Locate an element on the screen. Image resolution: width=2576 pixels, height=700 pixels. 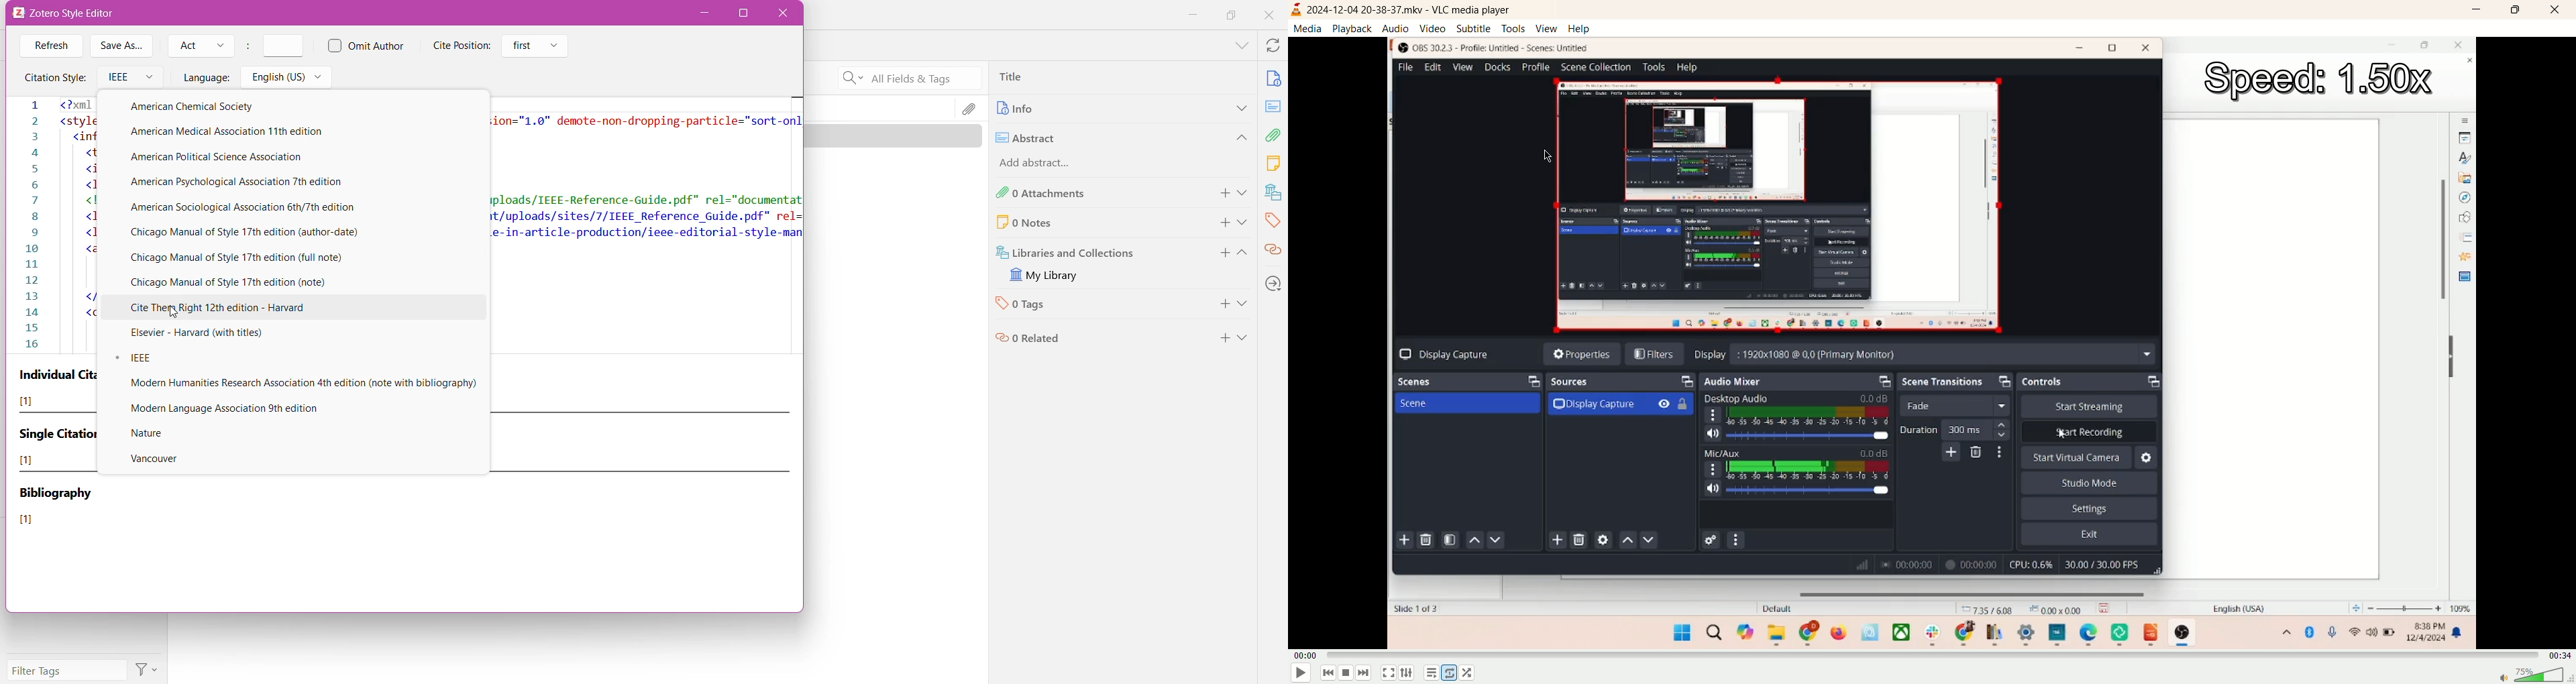
help is located at coordinates (1578, 30).